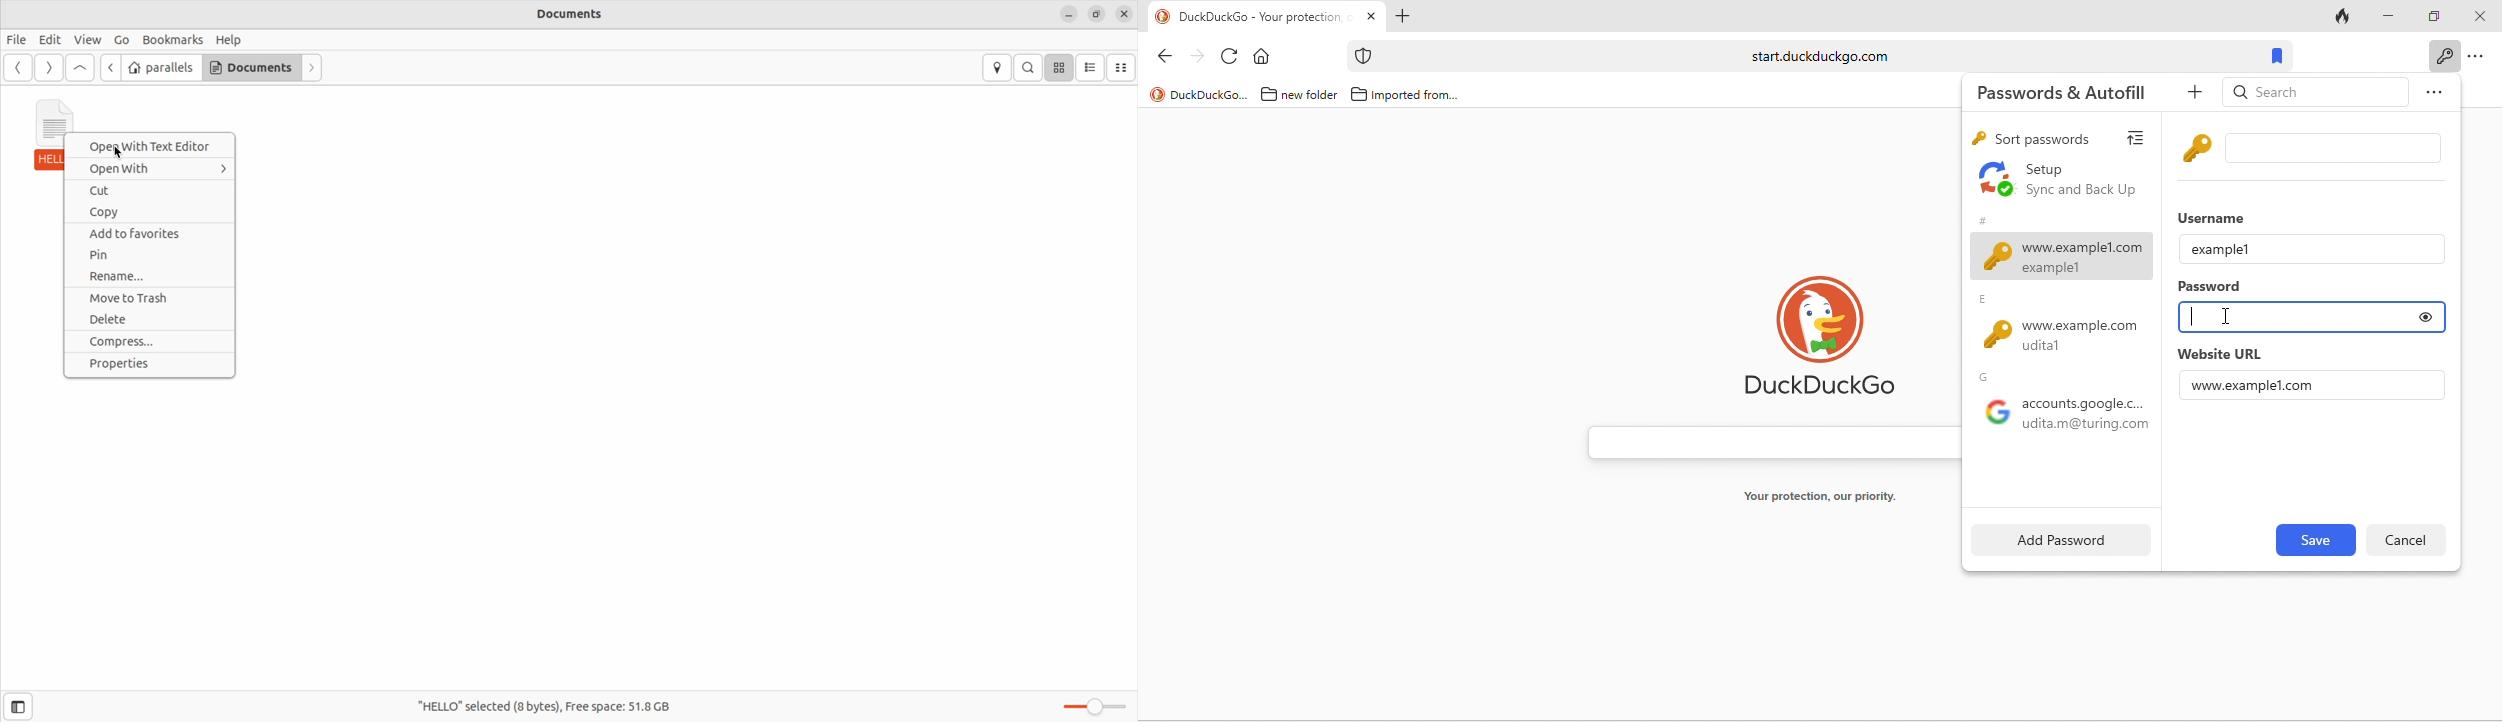 The height and width of the screenshot is (728, 2520). Describe the element at coordinates (1231, 54) in the screenshot. I see `reload` at that location.